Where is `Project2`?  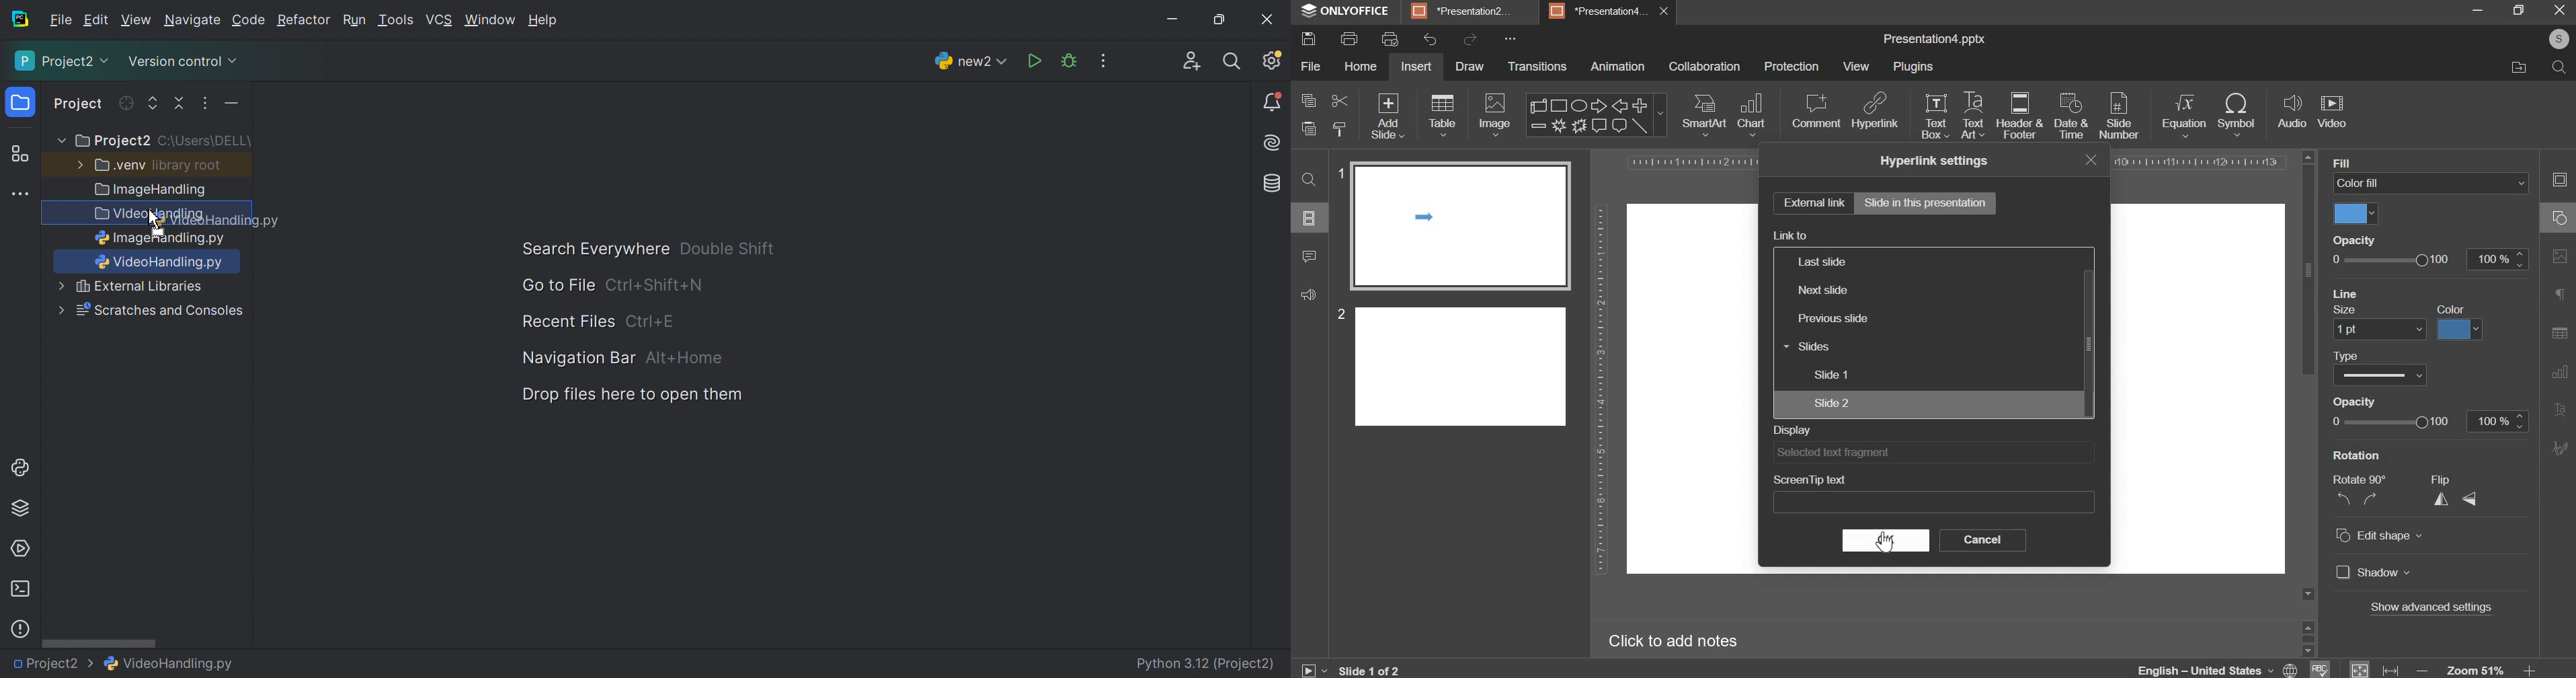
Project2 is located at coordinates (63, 61).